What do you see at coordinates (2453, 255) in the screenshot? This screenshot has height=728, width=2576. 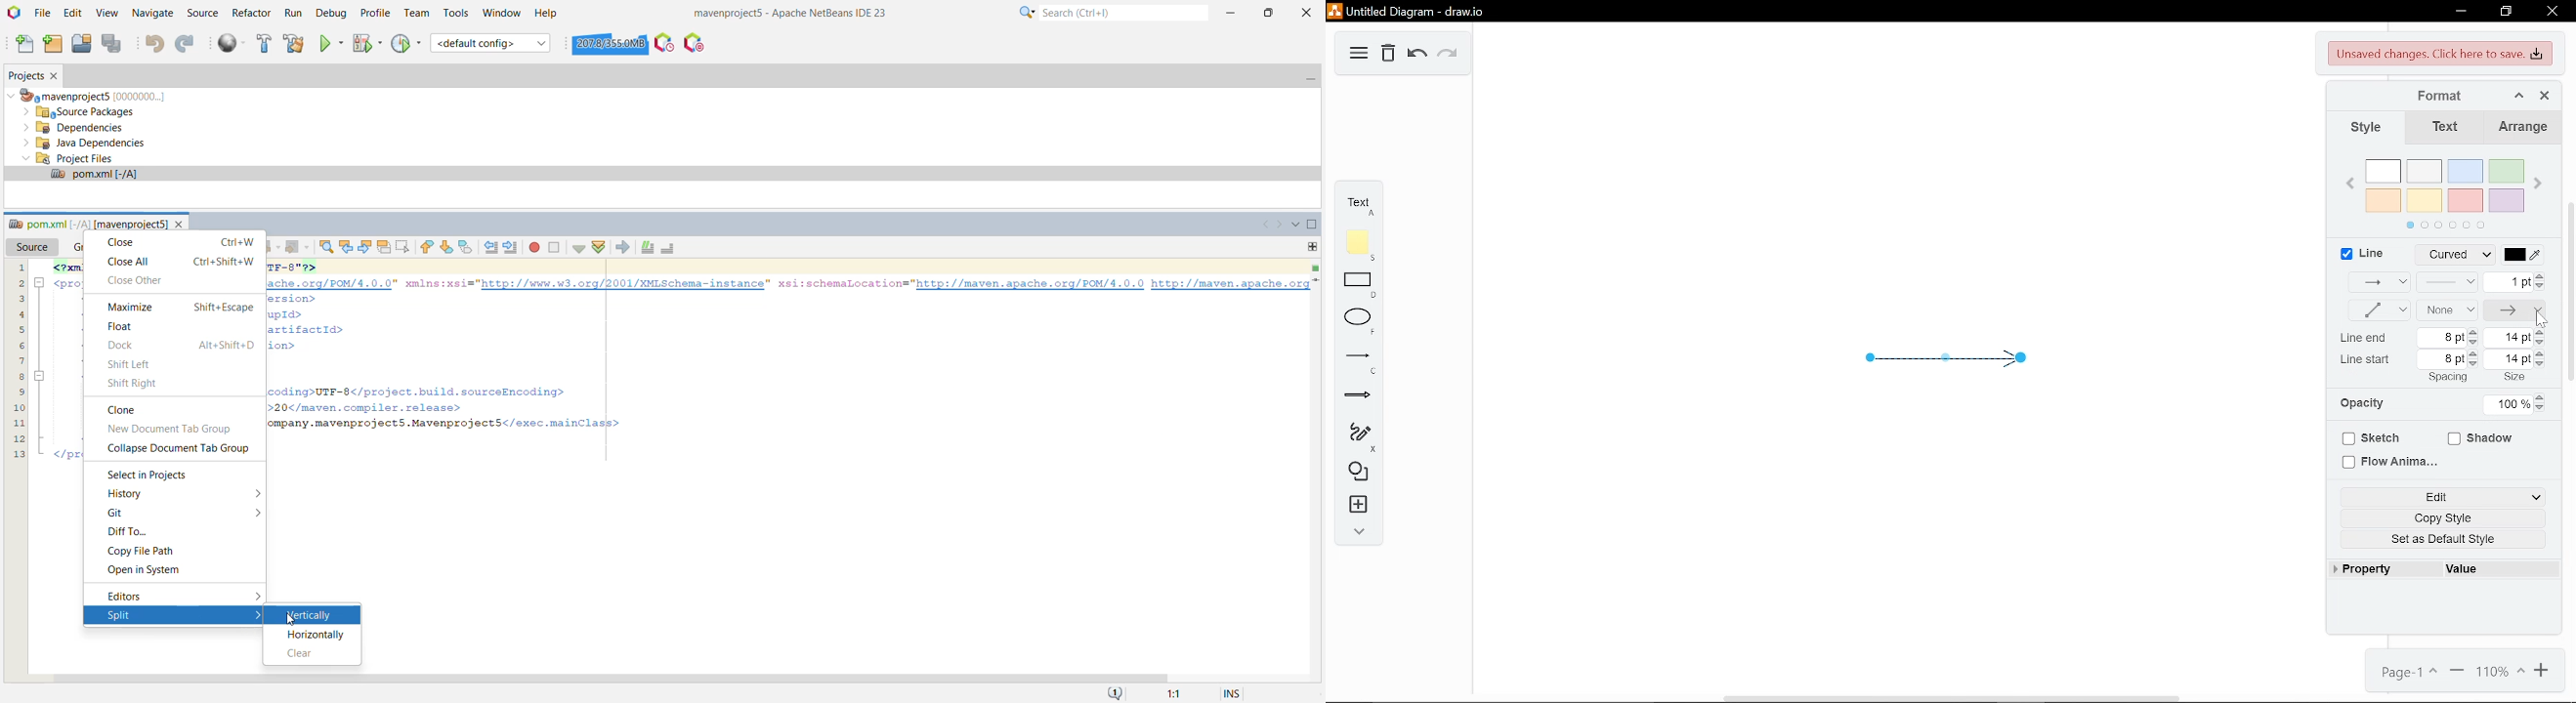 I see `Line style(curved)` at bounding box center [2453, 255].